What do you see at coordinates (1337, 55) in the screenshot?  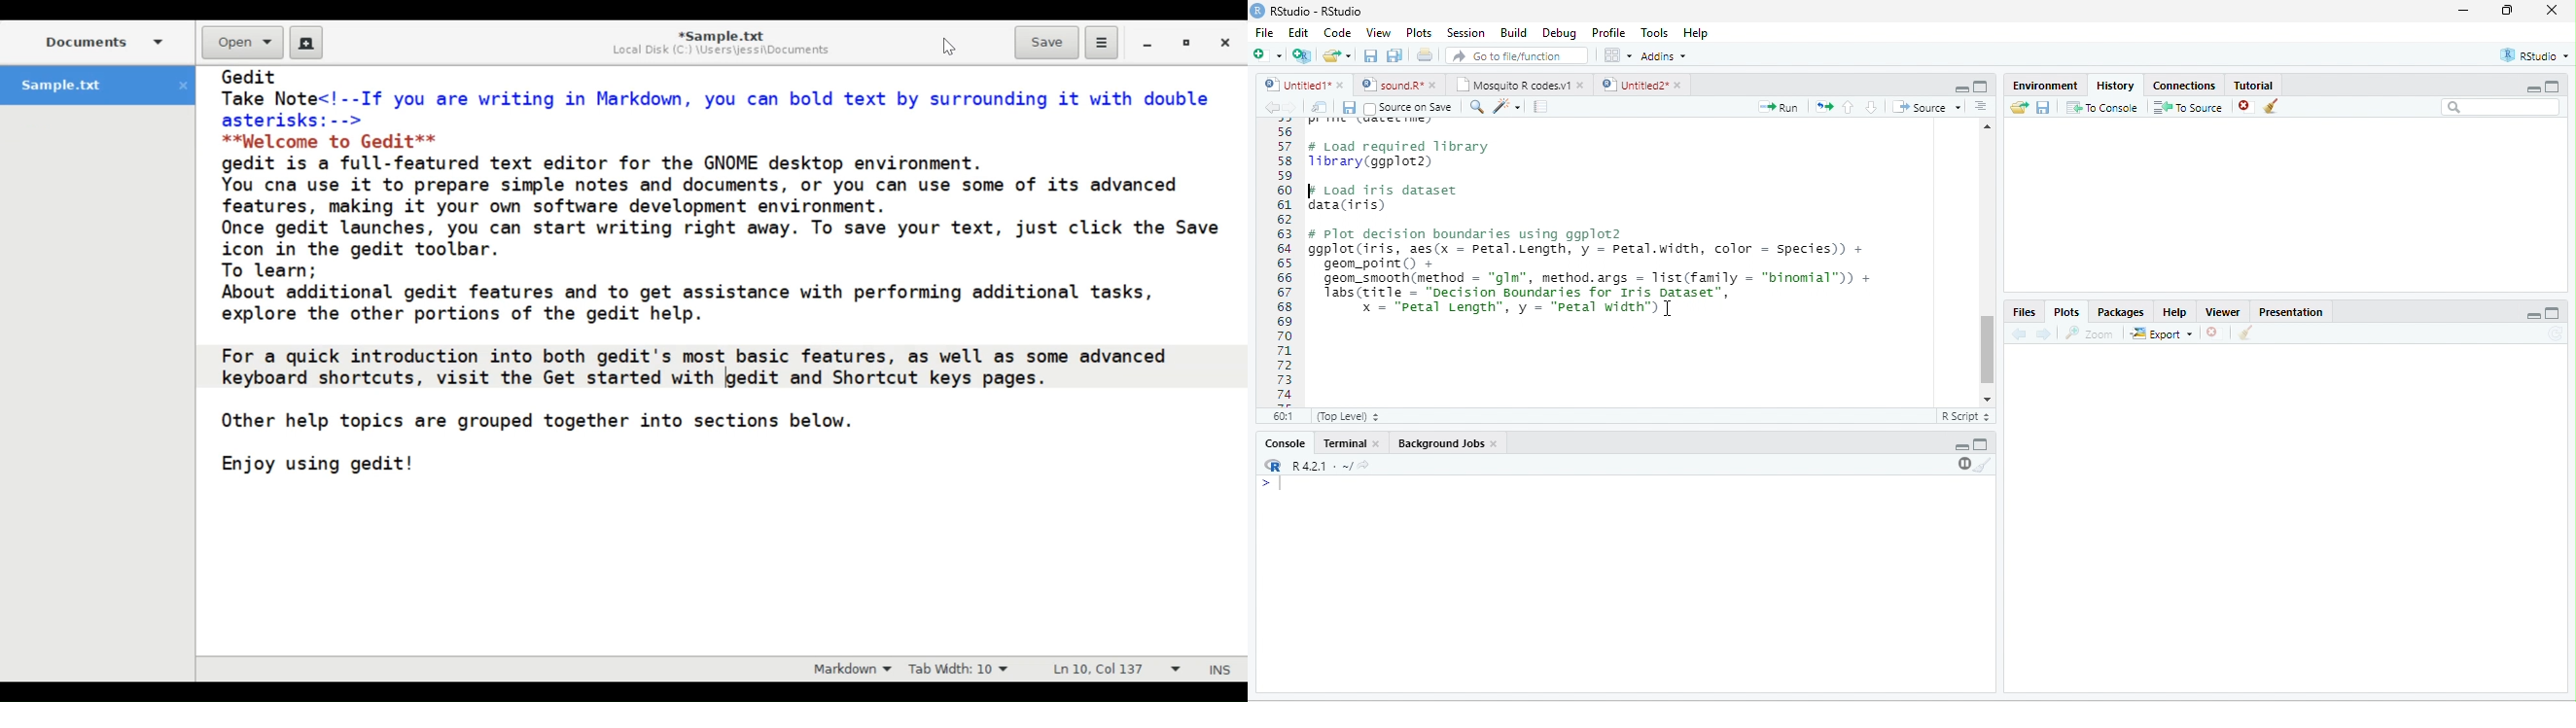 I see `open file` at bounding box center [1337, 55].